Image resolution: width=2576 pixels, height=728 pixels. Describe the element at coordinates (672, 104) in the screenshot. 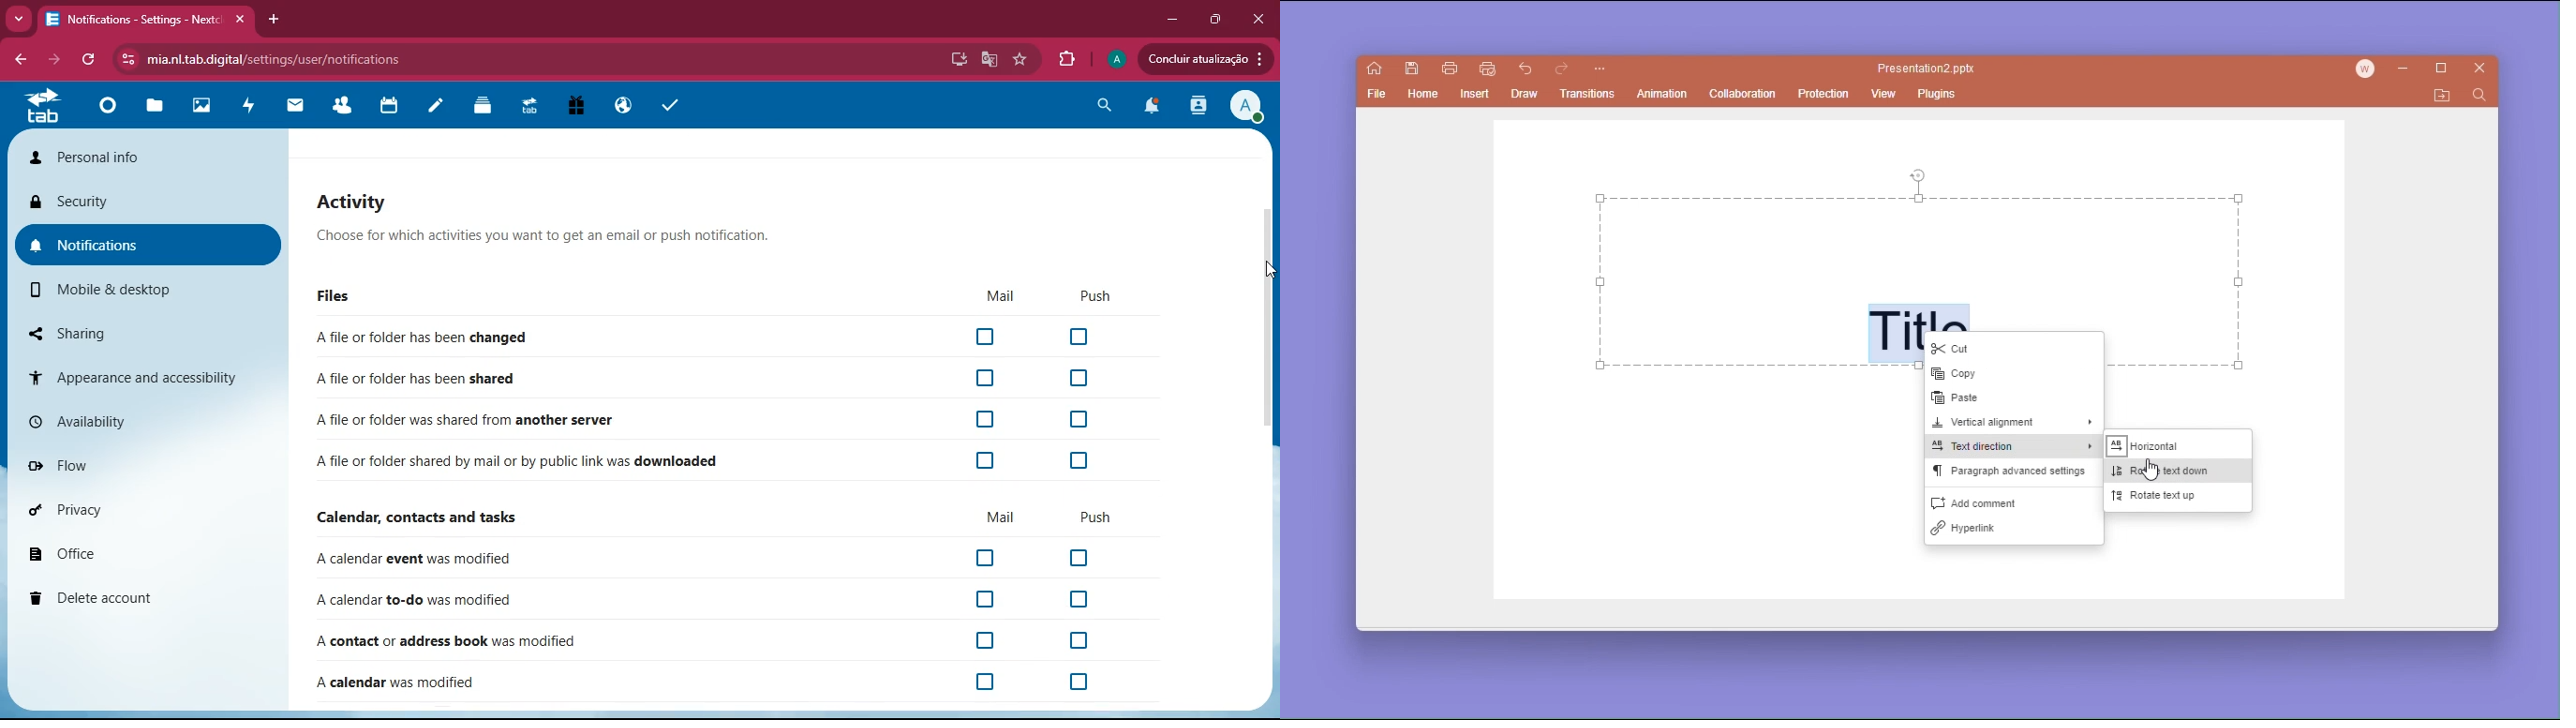

I see `tasks` at that location.